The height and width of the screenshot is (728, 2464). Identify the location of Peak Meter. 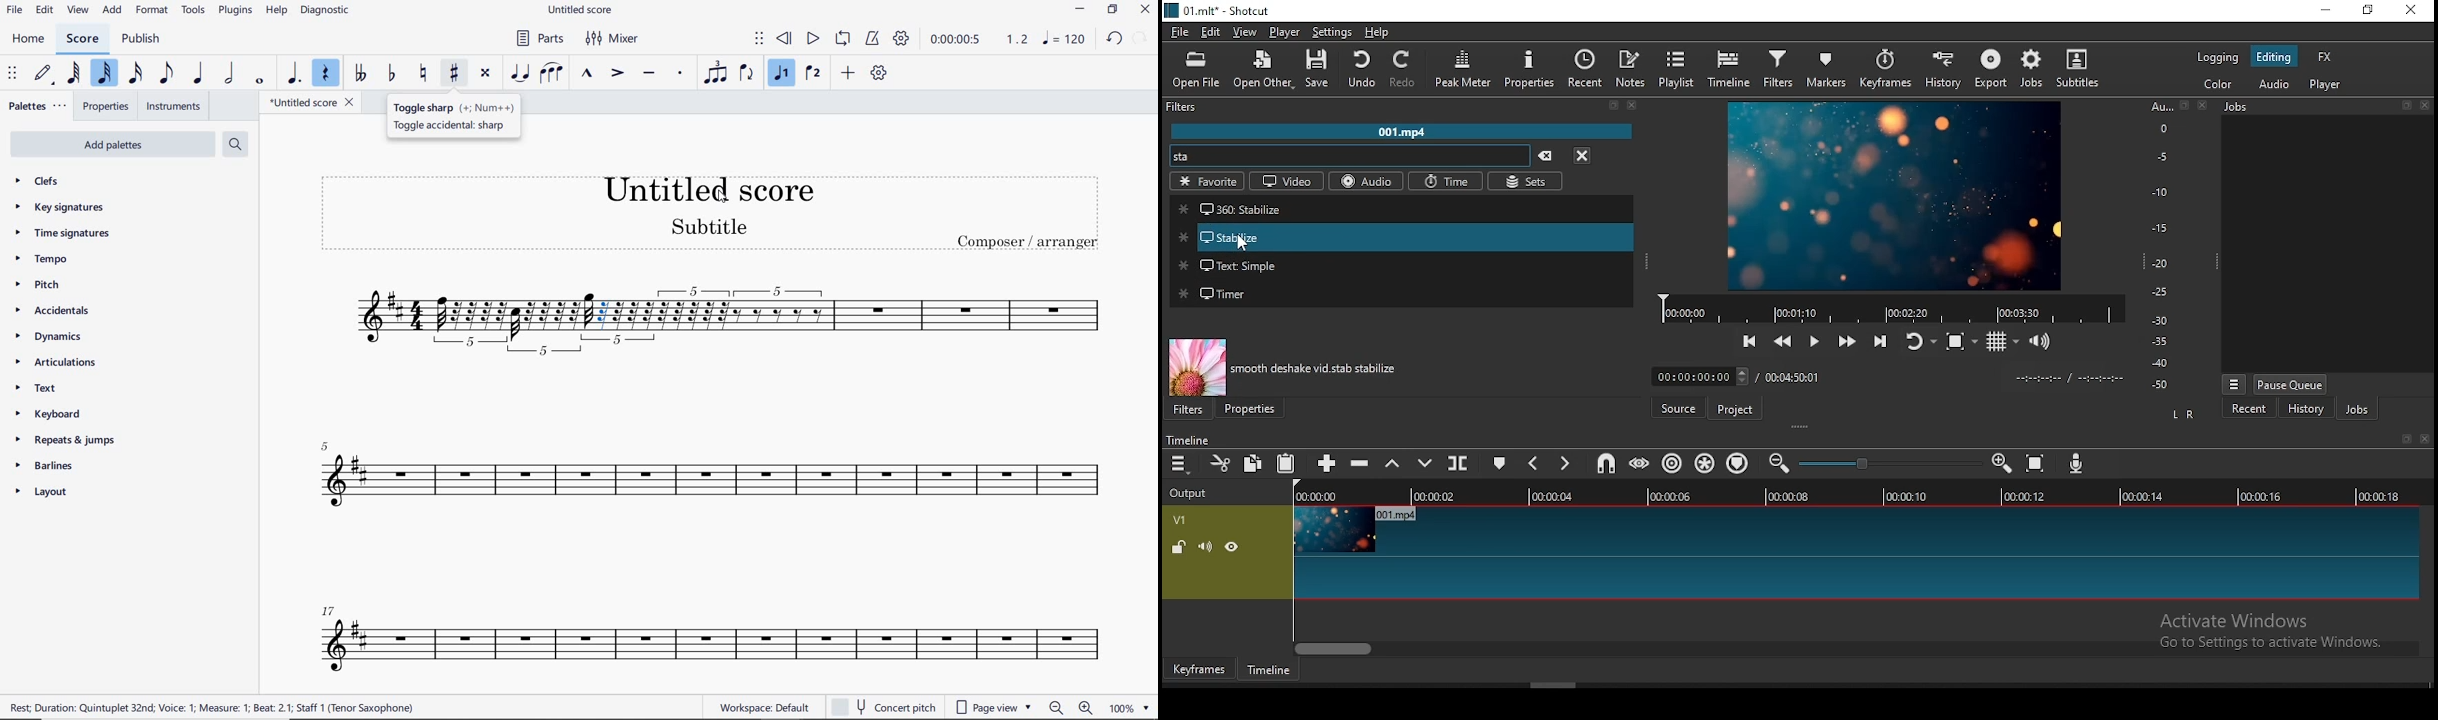
(1465, 66).